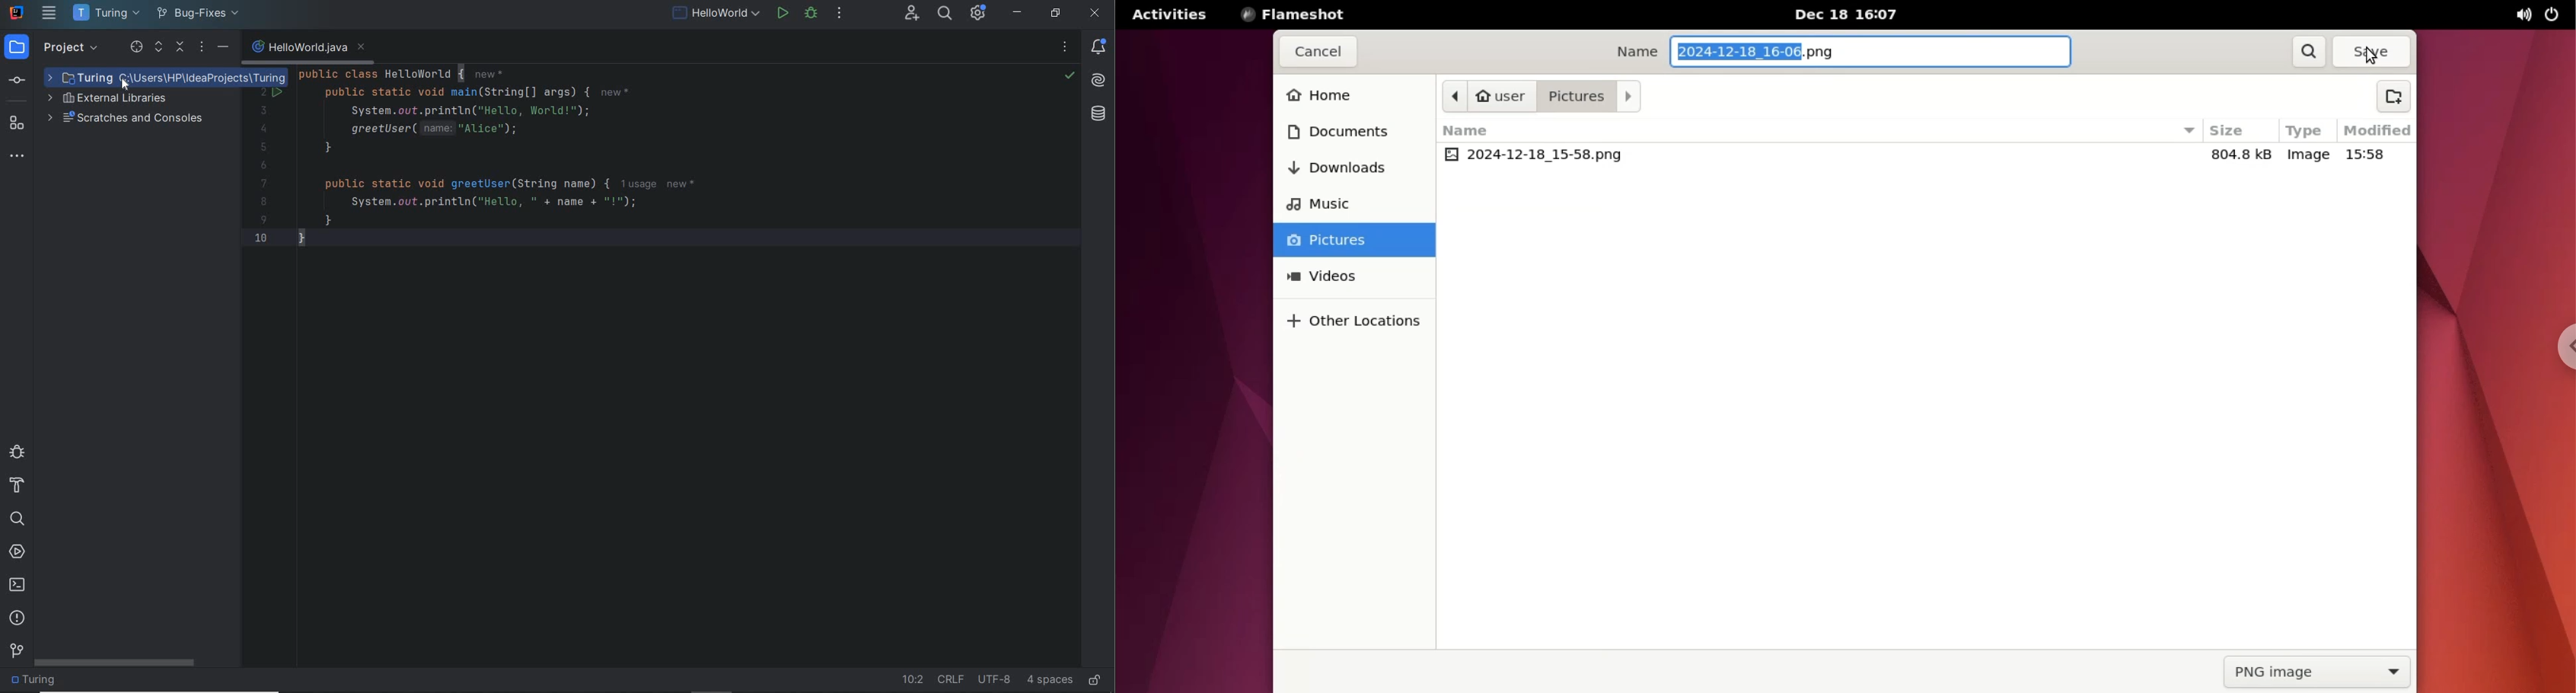  Describe the element at coordinates (36, 680) in the screenshot. I see `project folder` at that location.